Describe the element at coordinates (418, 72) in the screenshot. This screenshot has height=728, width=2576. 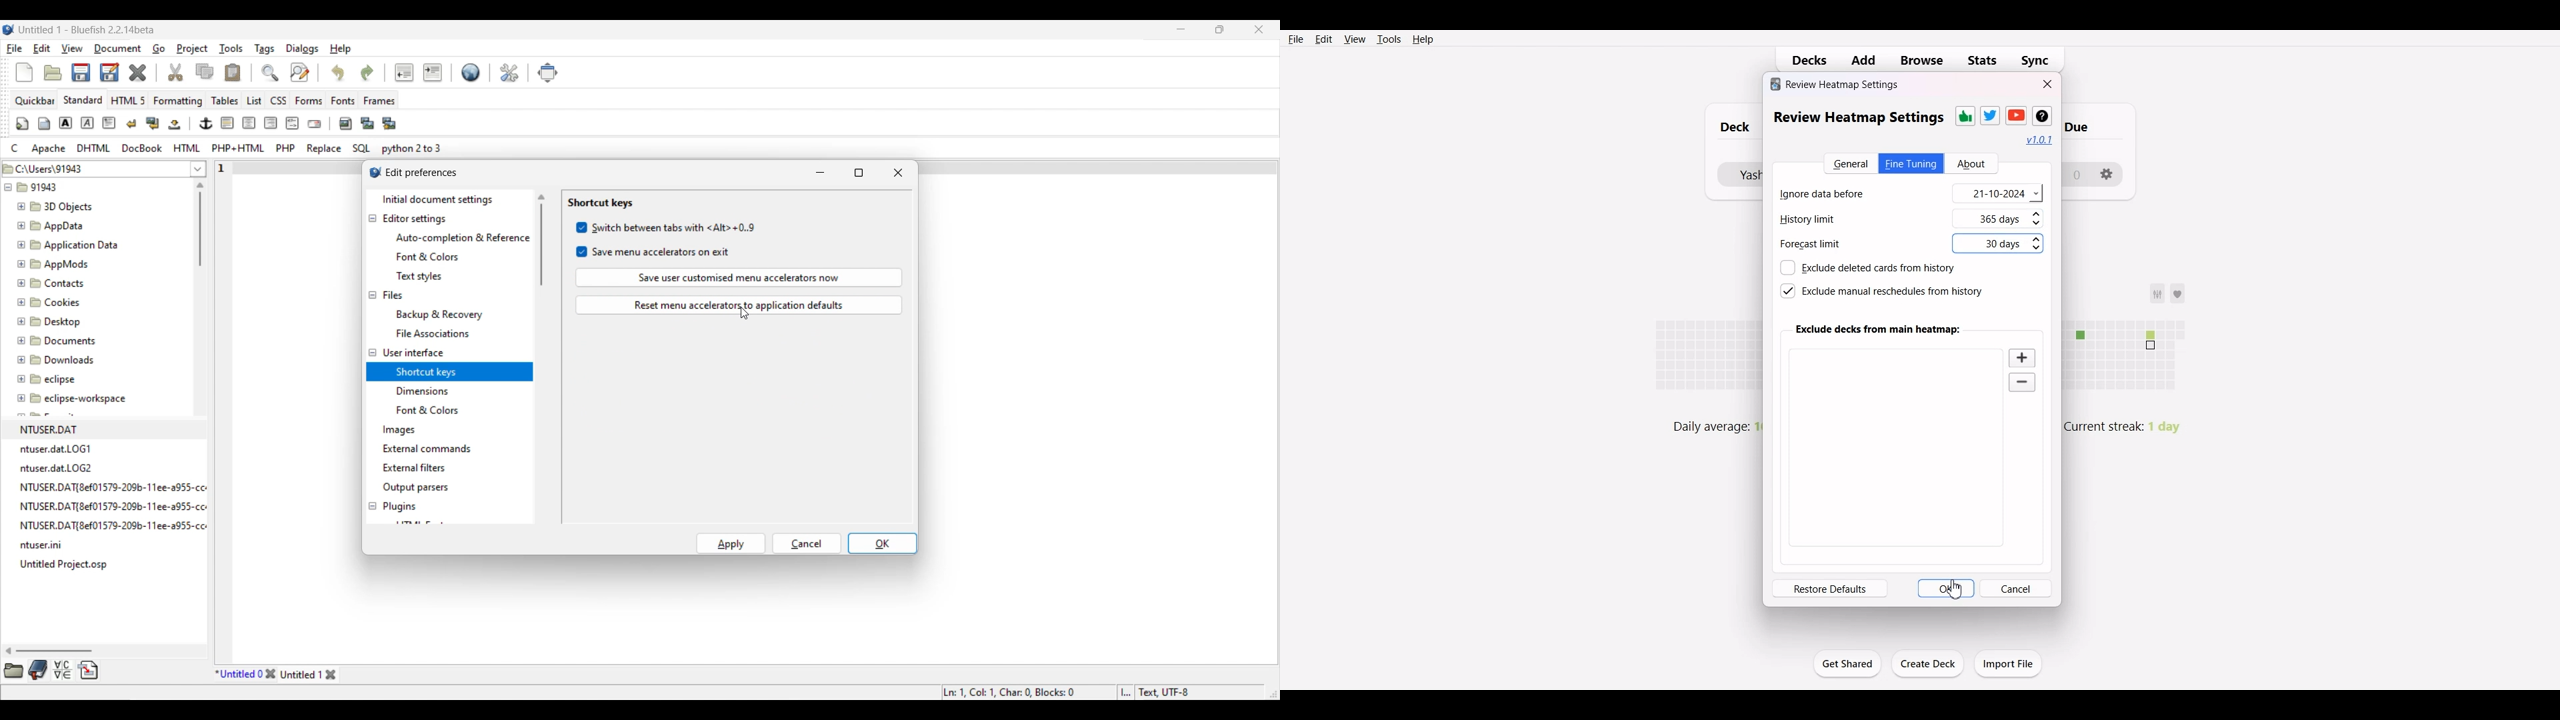
I see `Indentation` at that location.